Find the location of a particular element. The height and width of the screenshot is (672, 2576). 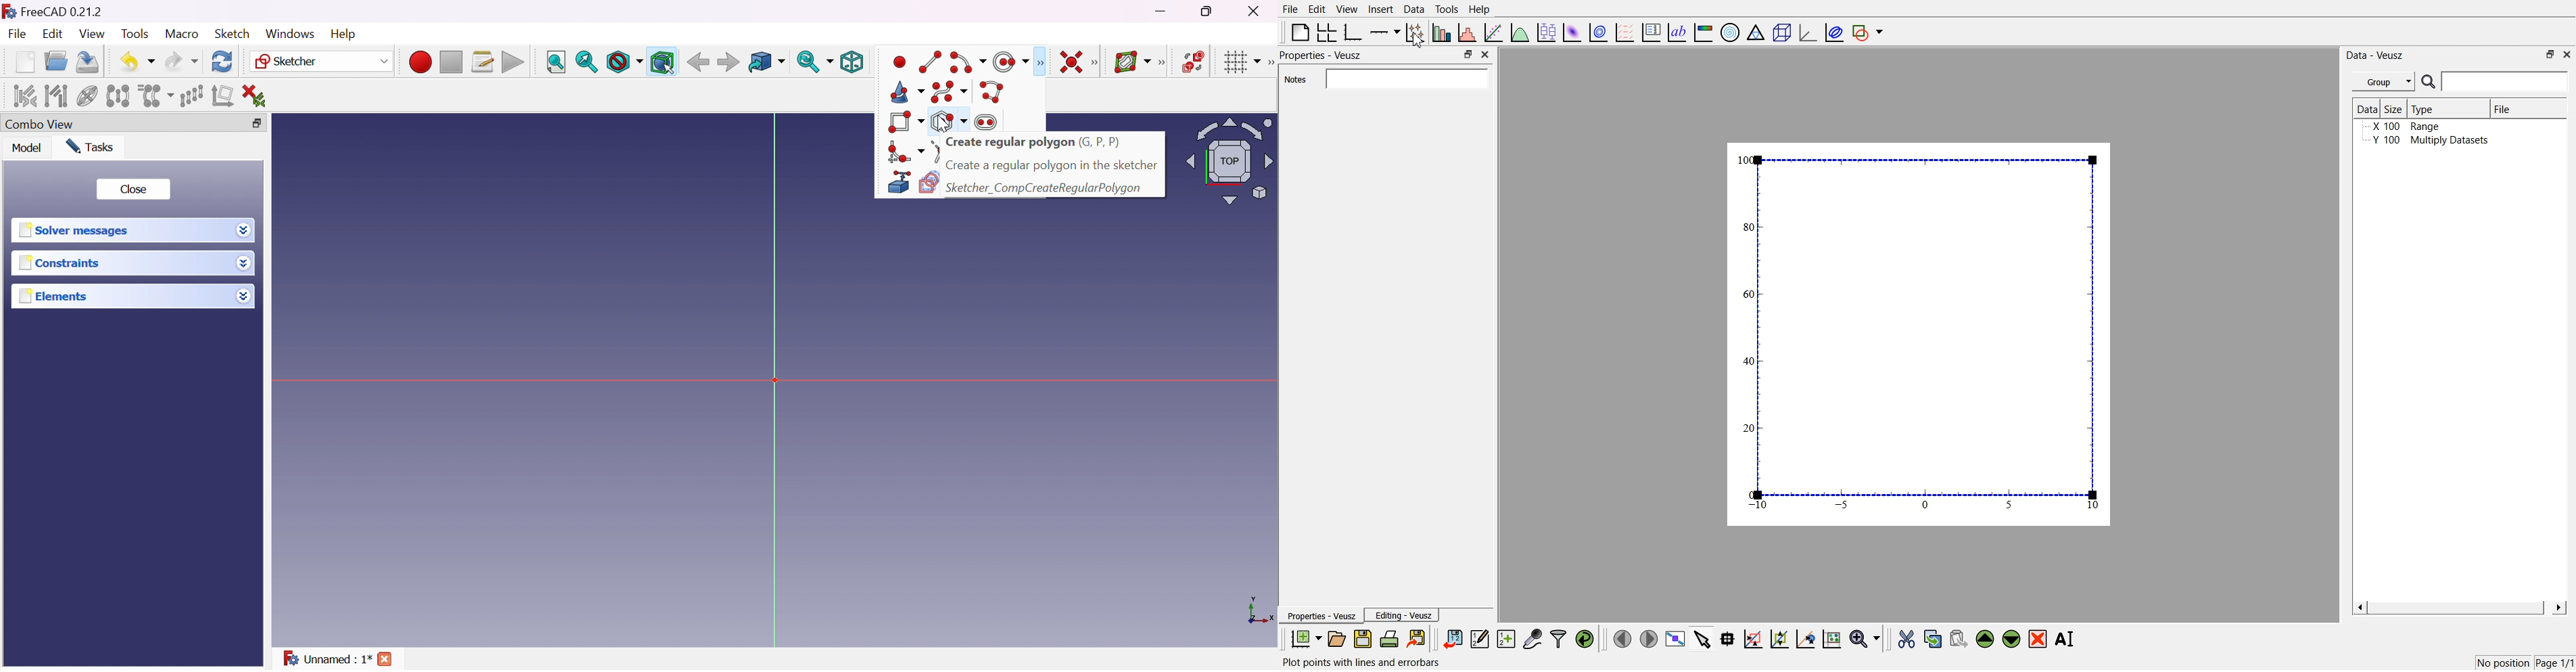

Remove axis alignment is located at coordinates (224, 95).